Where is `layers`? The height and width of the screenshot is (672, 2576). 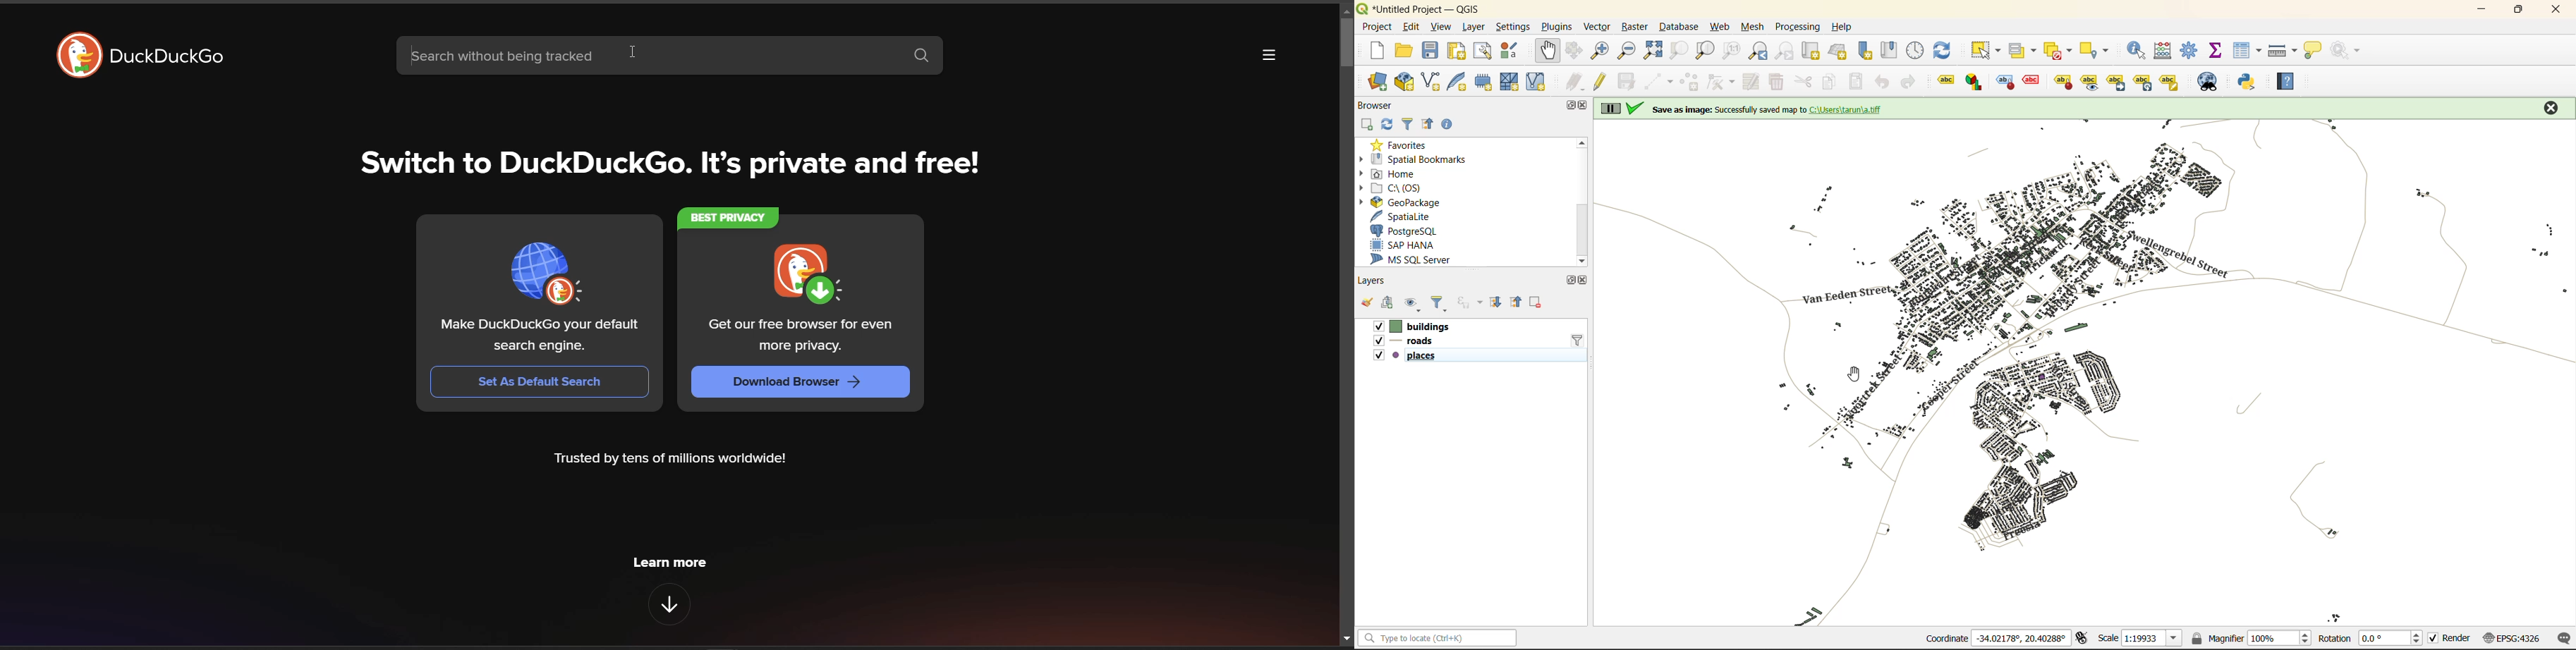
layers is located at coordinates (1424, 340).